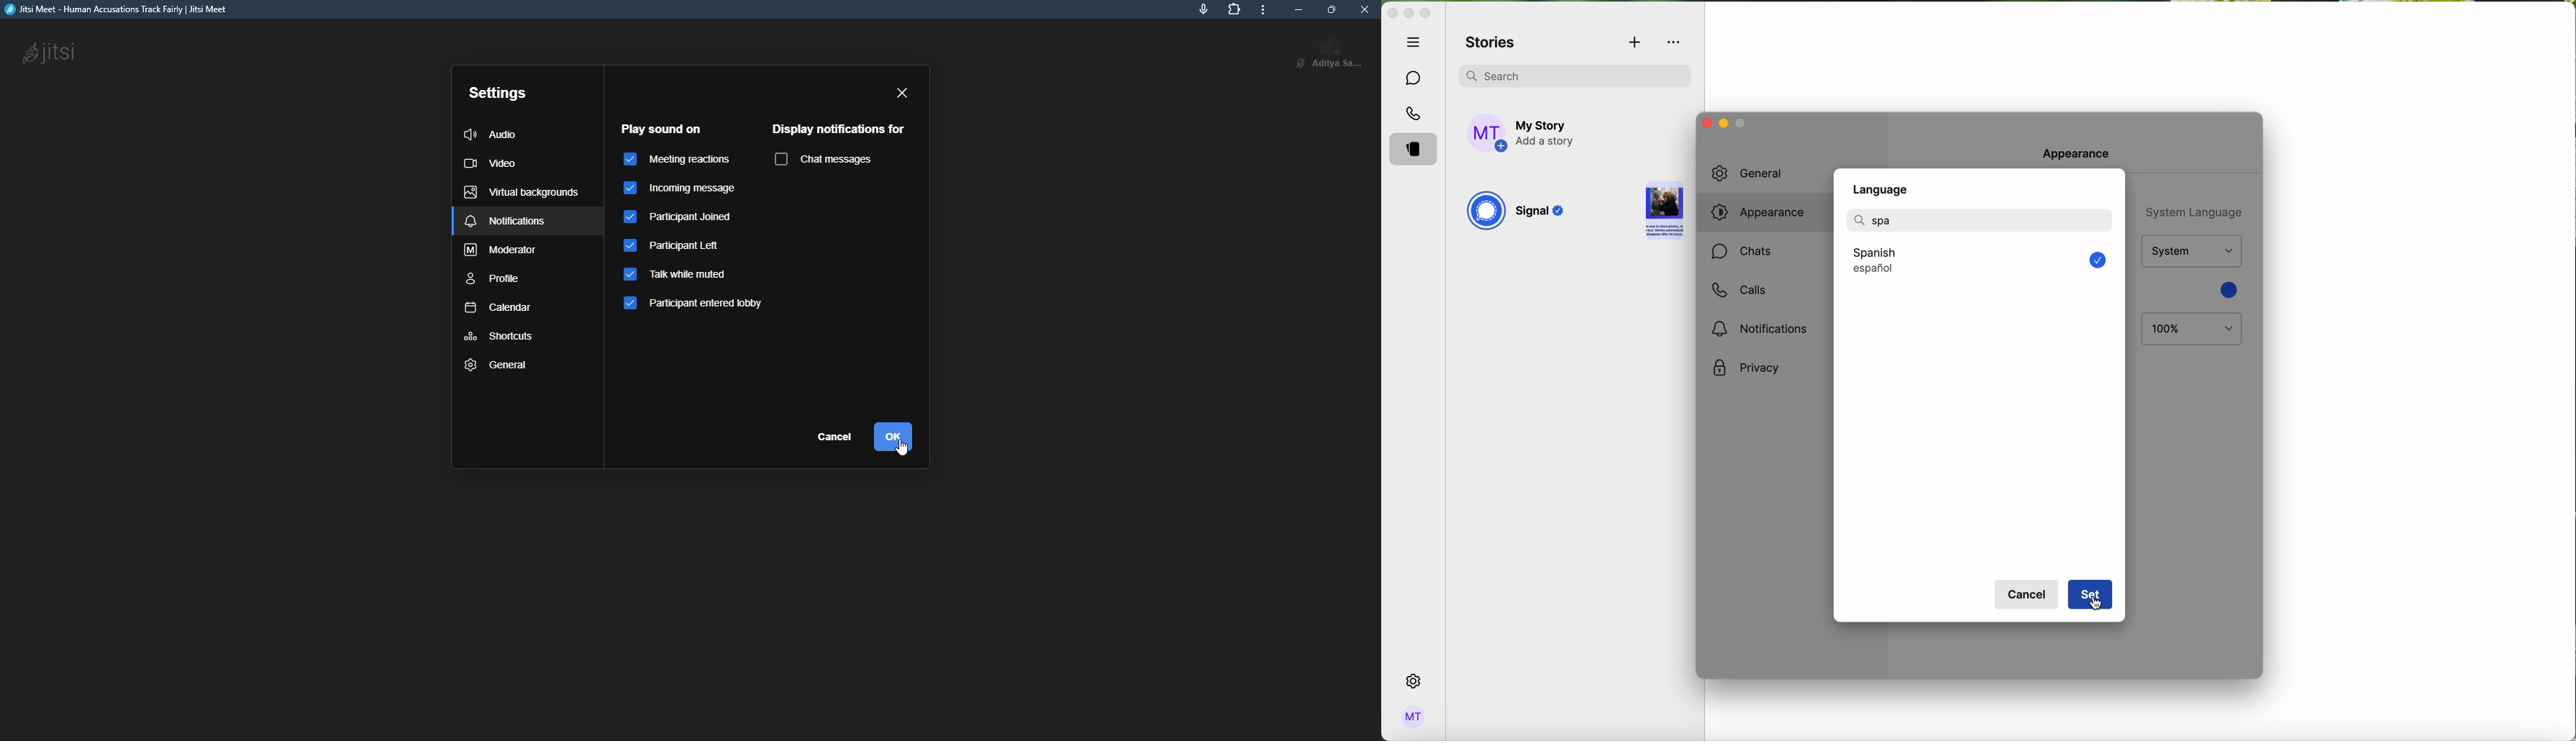 This screenshot has height=756, width=2576. I want to click on minimize, so click(1301, 11).